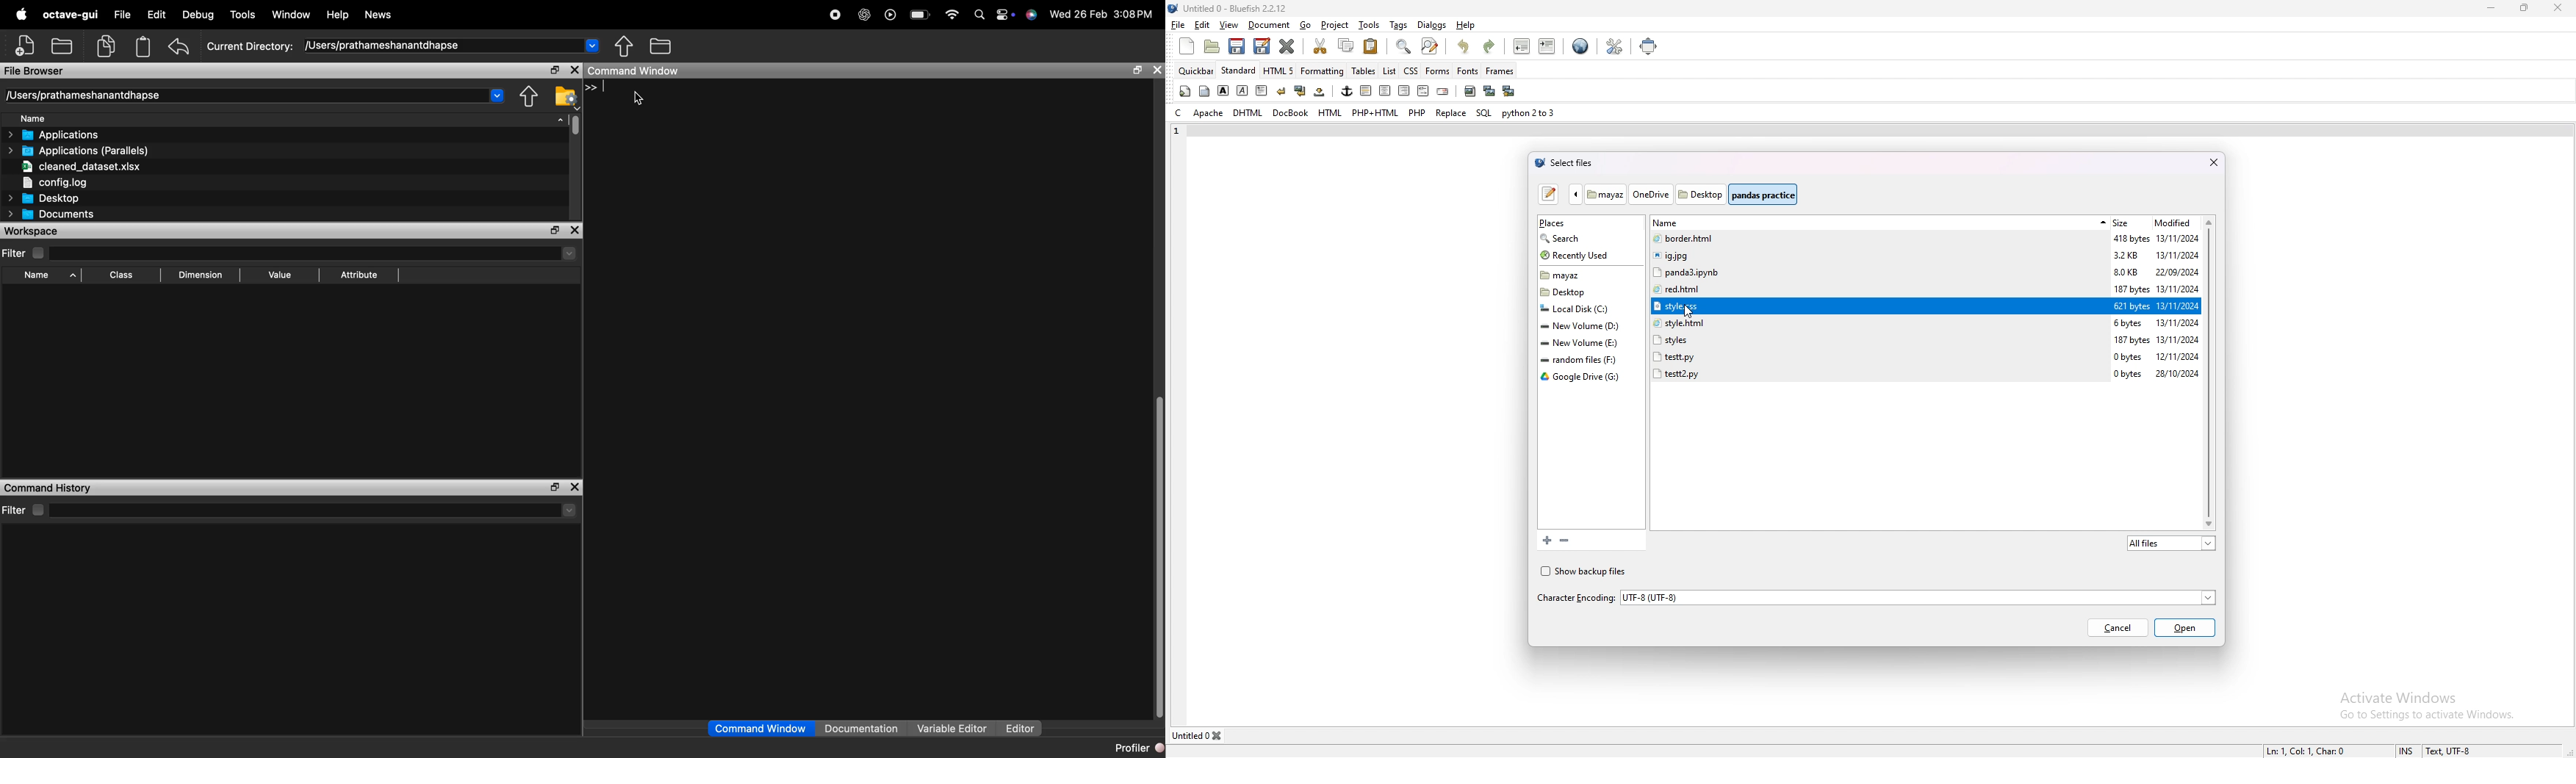  Describe the element at coordinates (1238, 71) in the screenshot. I see `standard` at that location.